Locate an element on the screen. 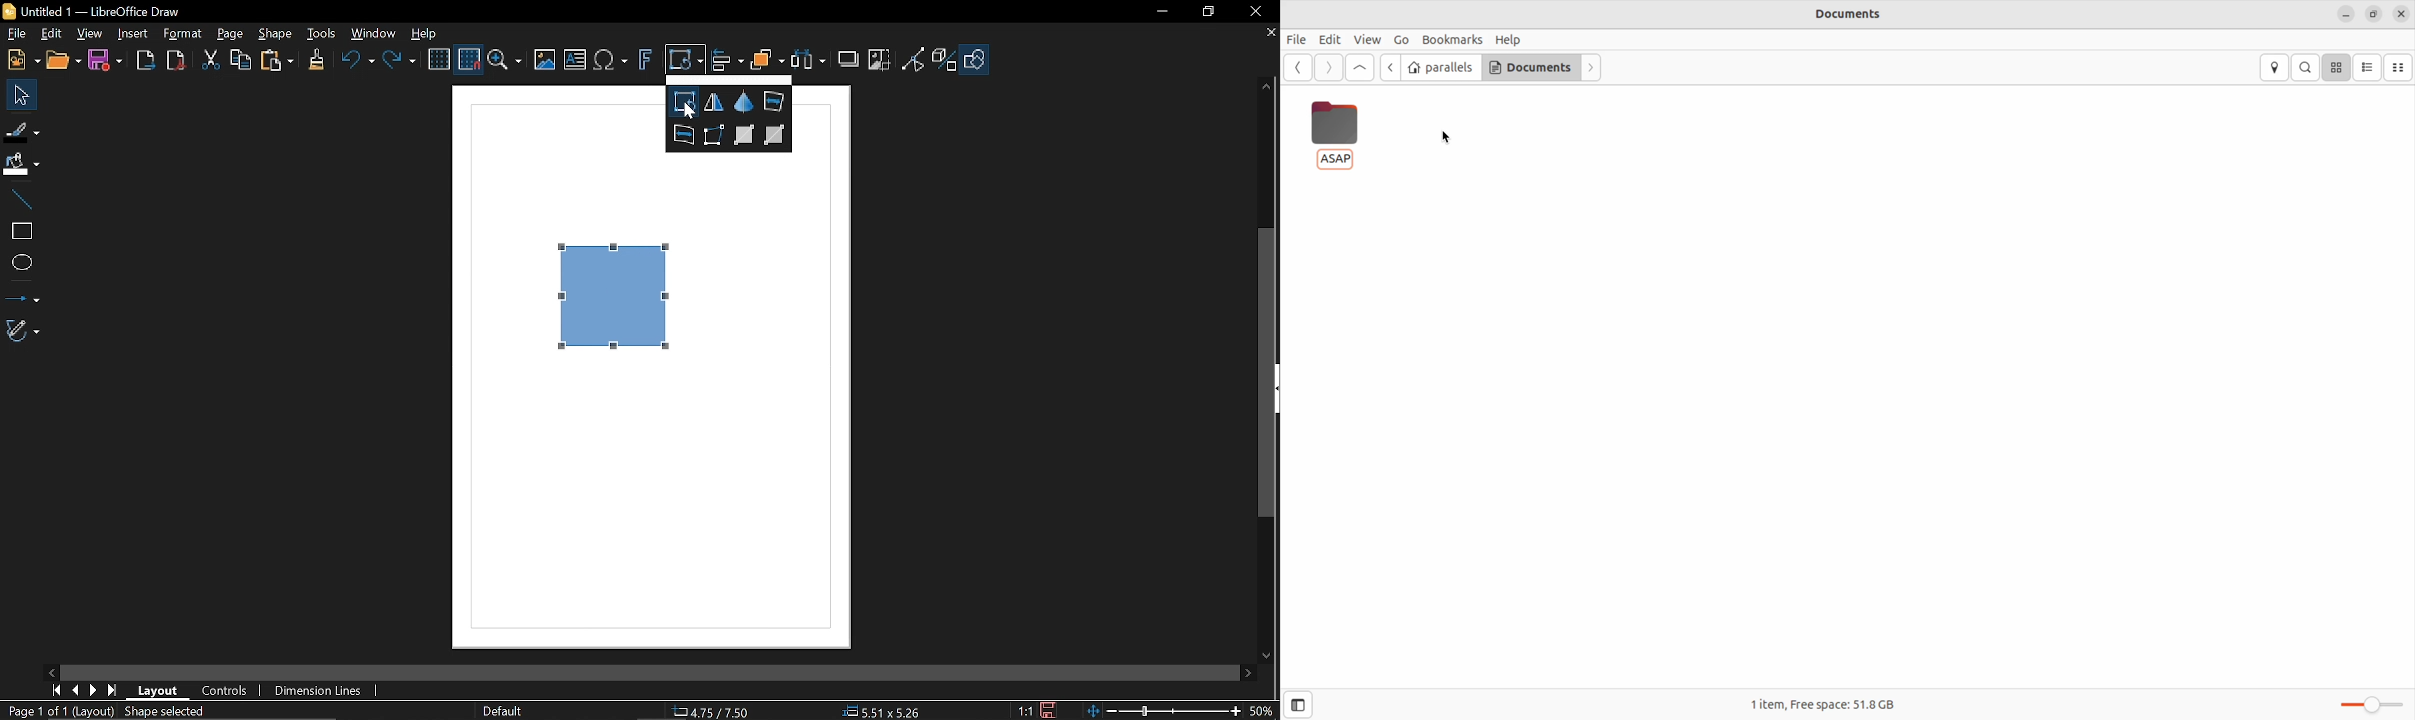 Image resolution: width=2436 pixels, height=728 pixels. Page 1 of 1 (Layout) is located at coordinates (59, 711).